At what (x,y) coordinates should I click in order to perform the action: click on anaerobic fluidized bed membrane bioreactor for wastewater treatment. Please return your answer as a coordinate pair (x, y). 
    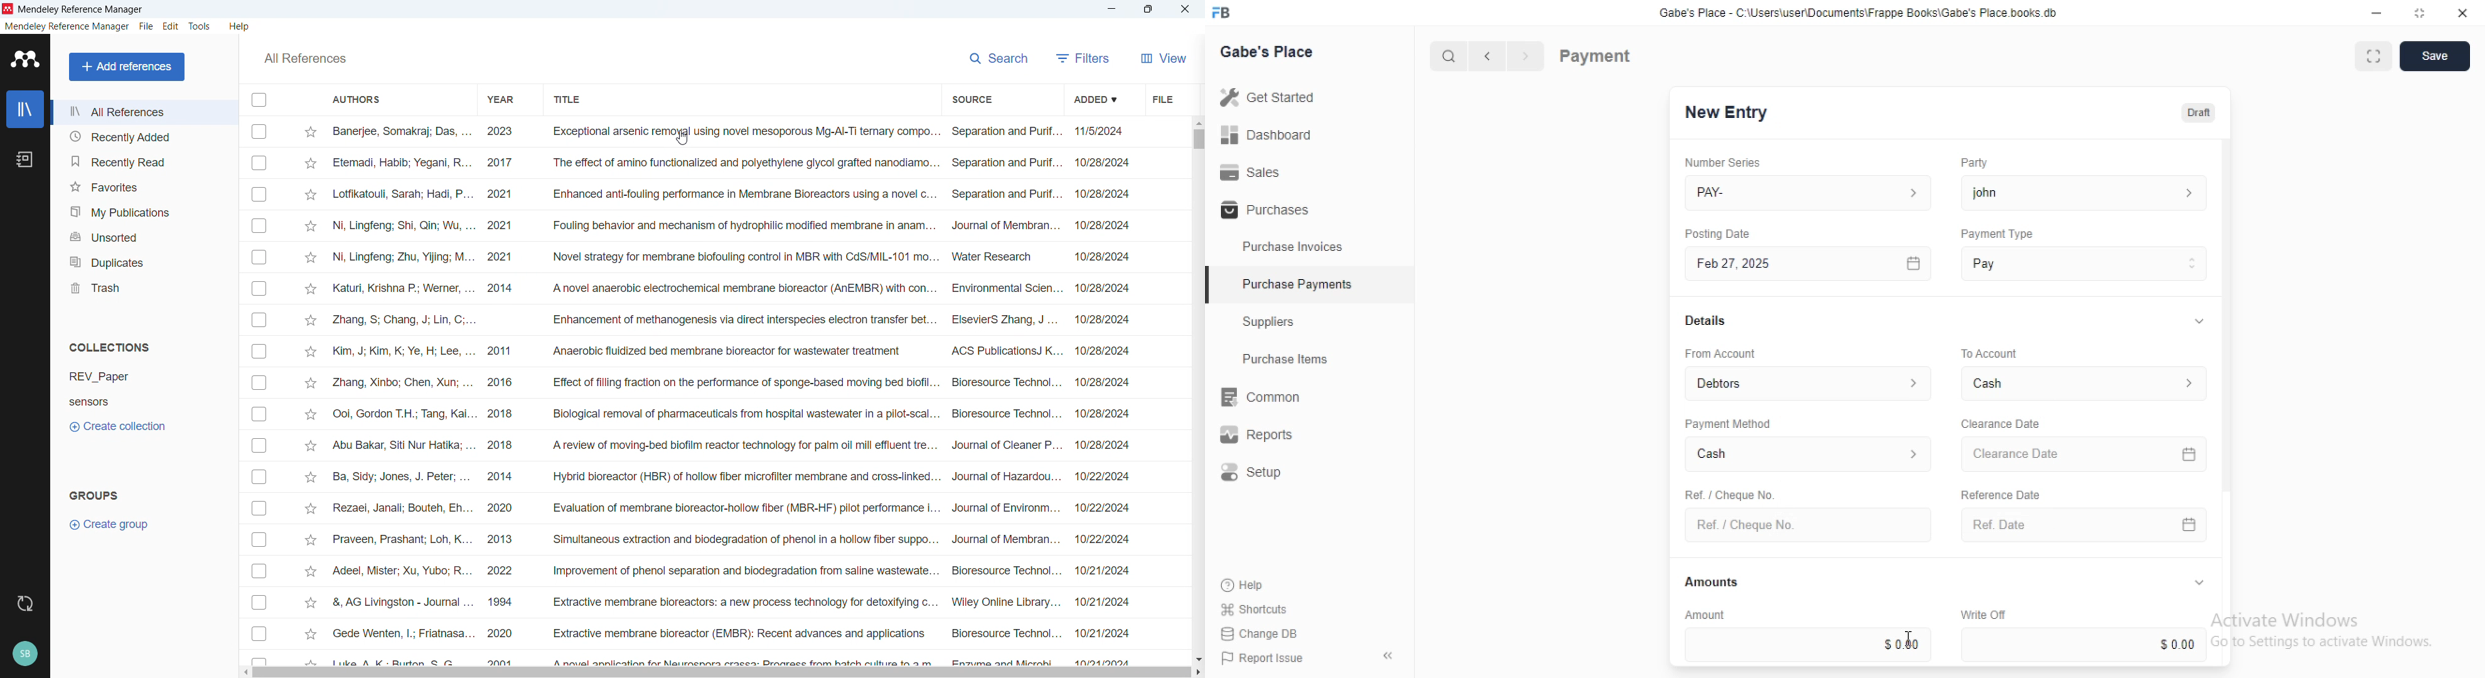
    Looking at the image, I should click on (735, 352).